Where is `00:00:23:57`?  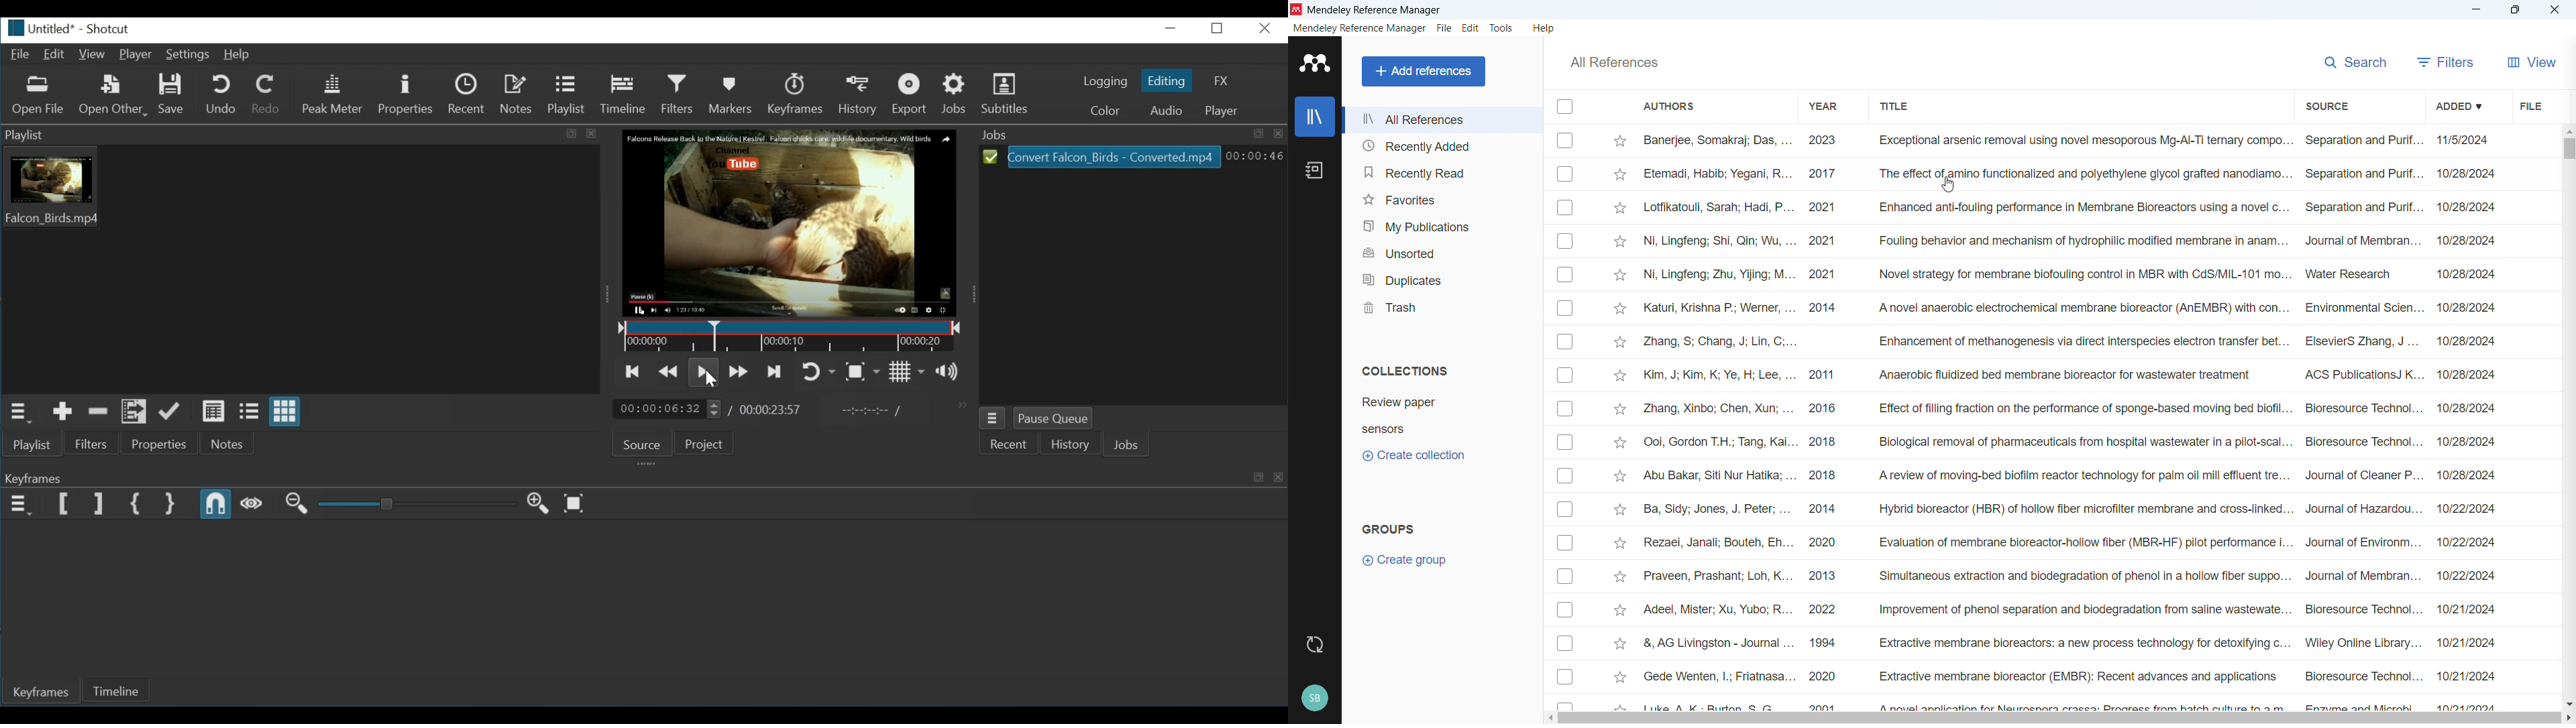 00:00:23:57 is located at coordinates (772, 410).